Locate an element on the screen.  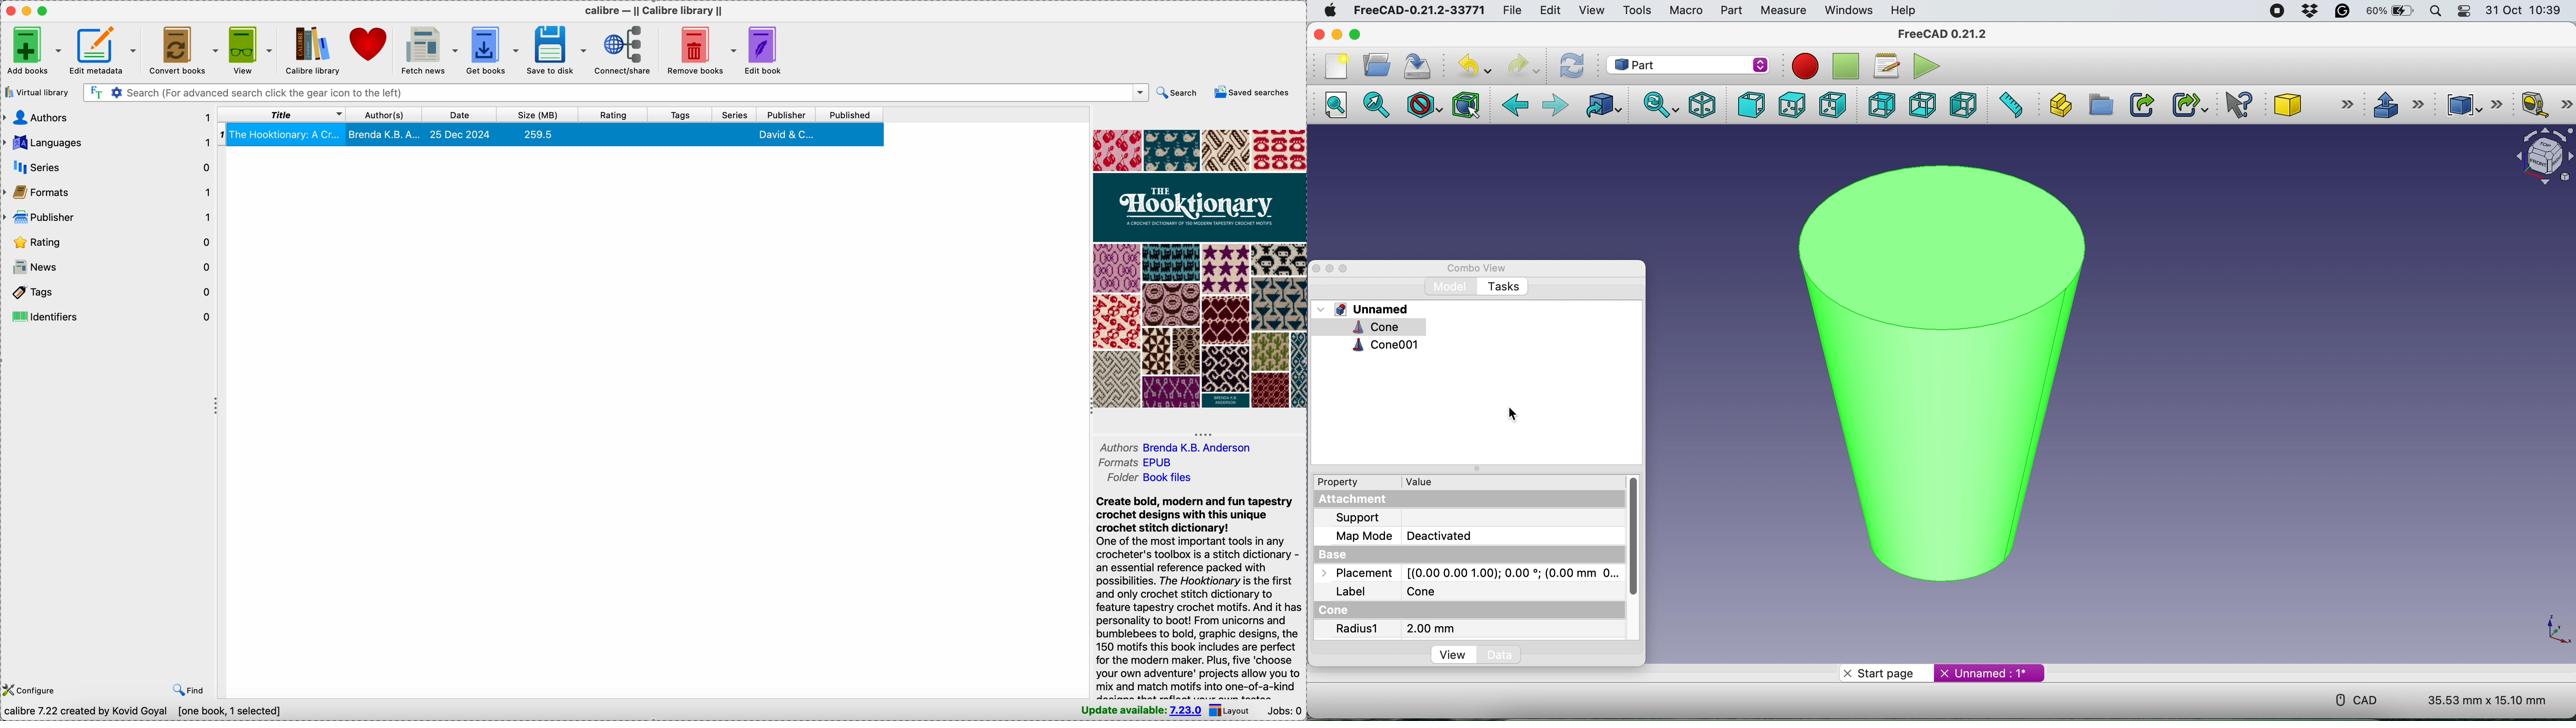
size is located at coordinates (536, 114).